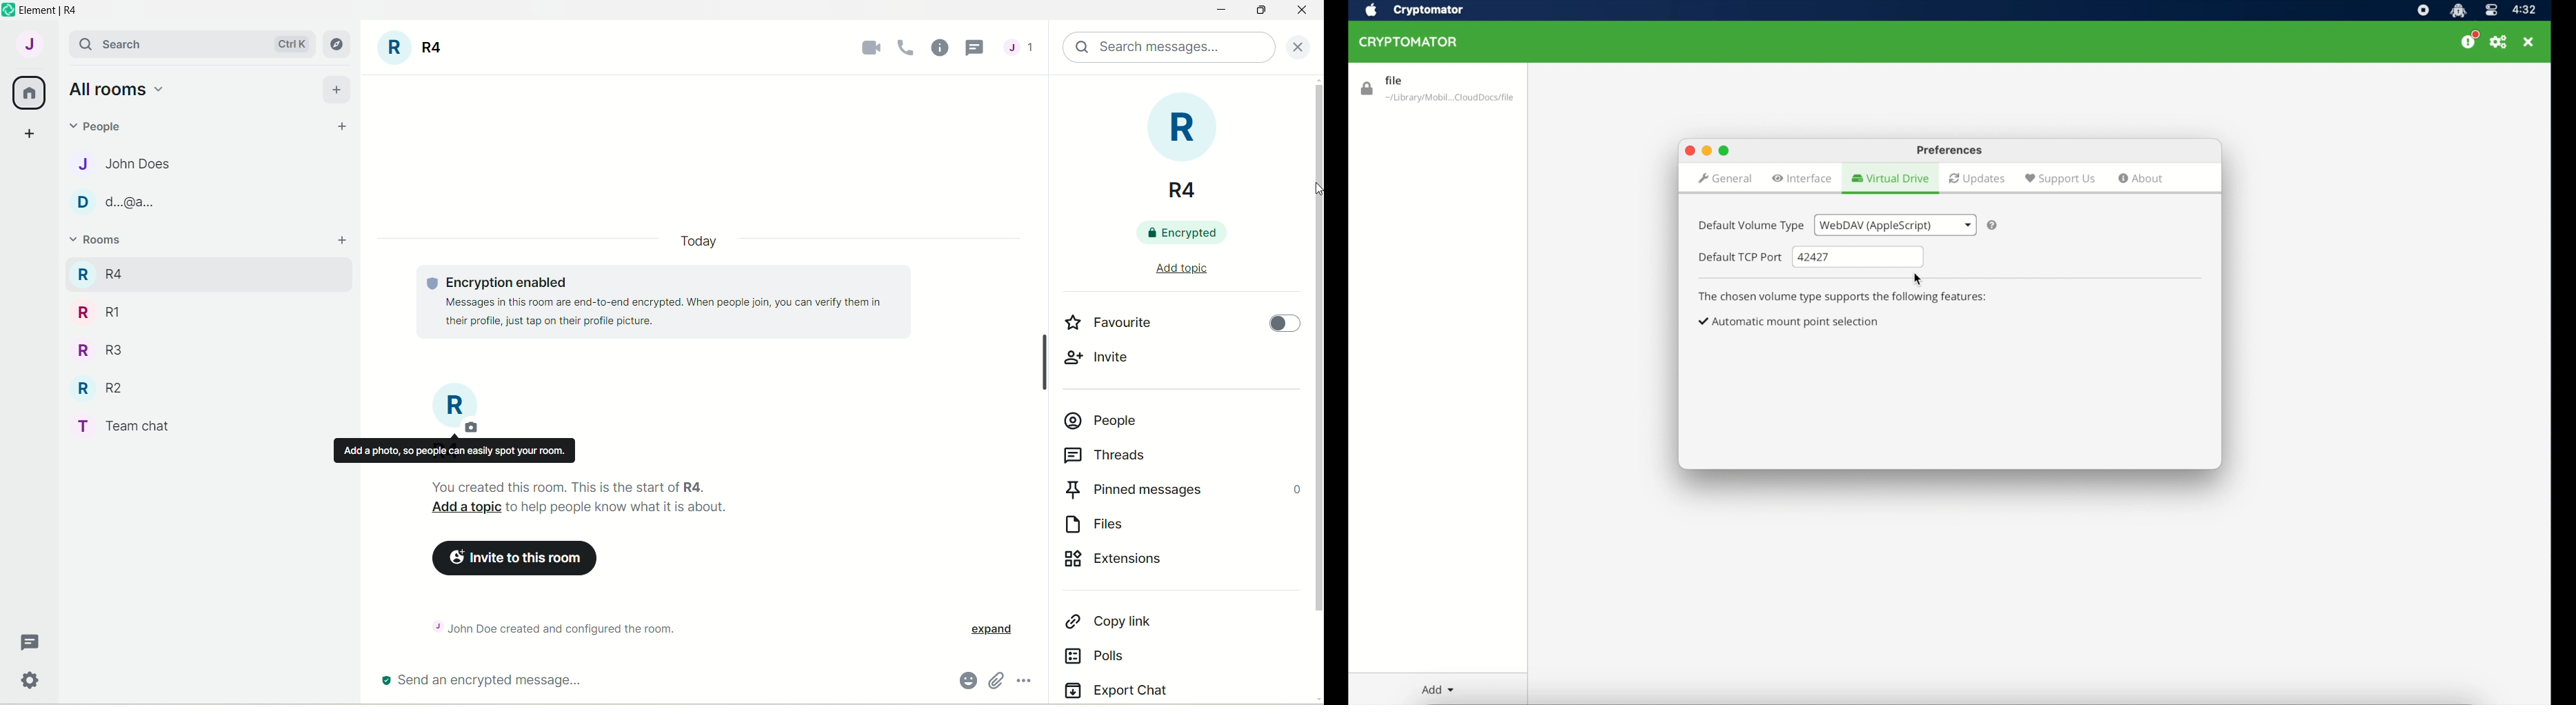 This screenshot has width=2576, height=728. What do you see at coordinates (1950, 151) in the screenshot?
I see `preferences` at bounding box center [1950, 151].